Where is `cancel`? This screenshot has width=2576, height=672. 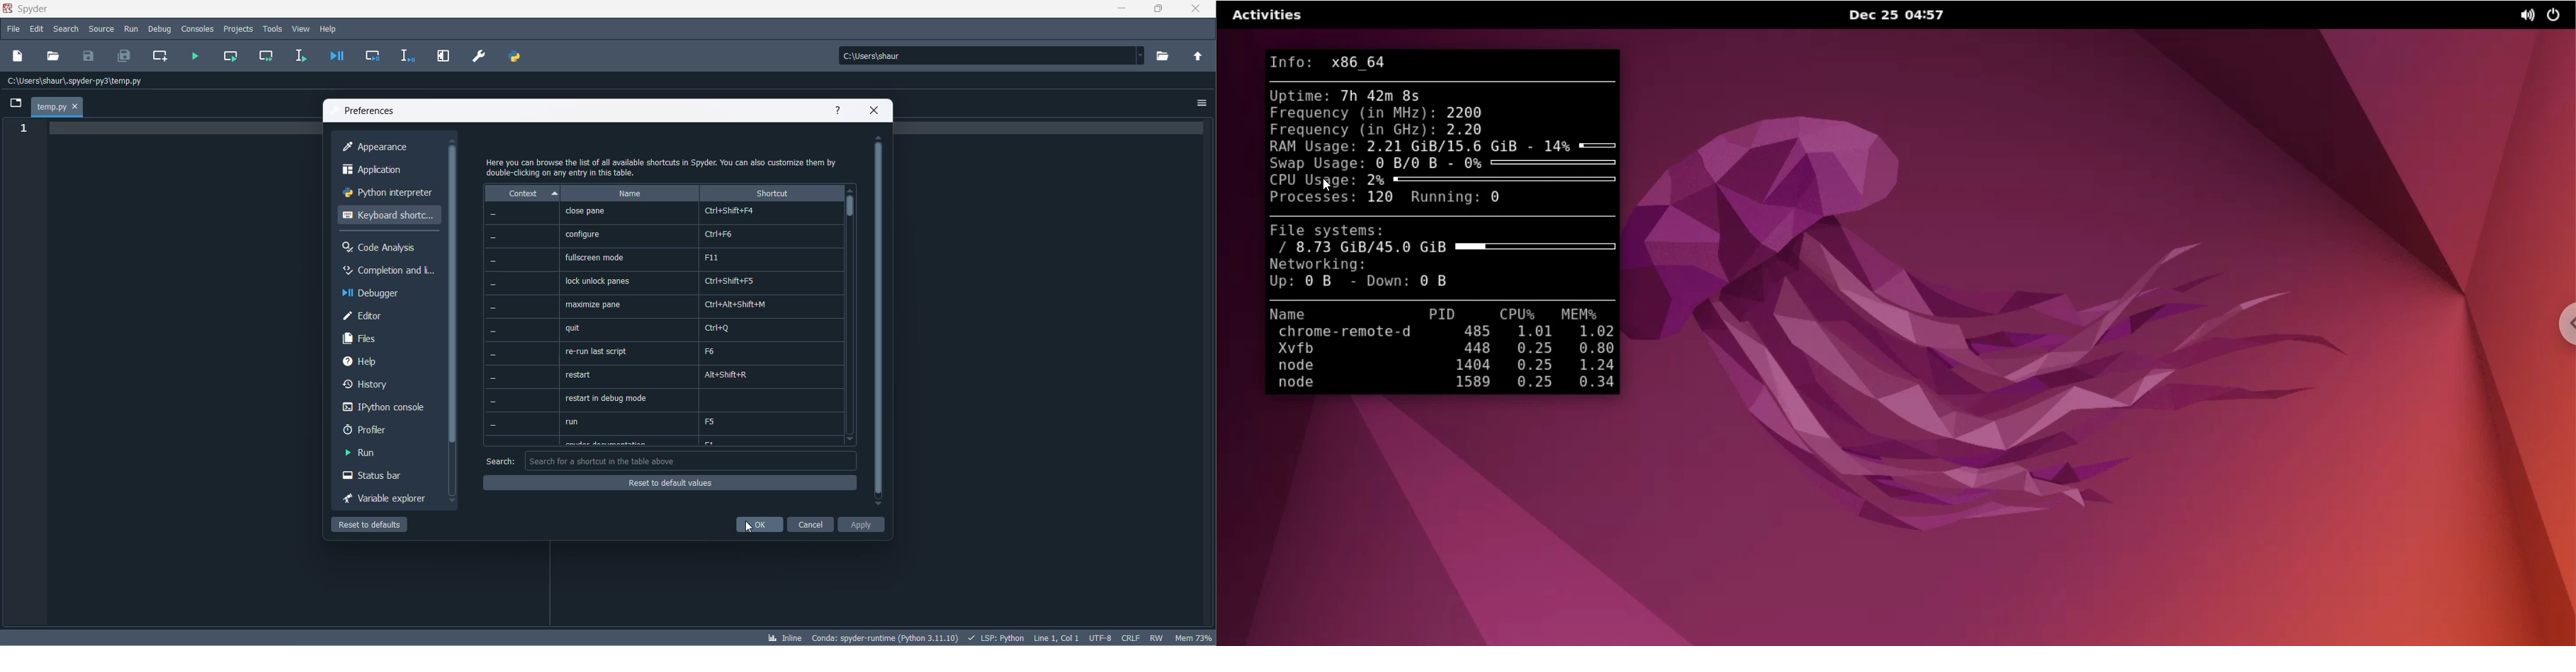
cancel is located at coordinates (811, 525).